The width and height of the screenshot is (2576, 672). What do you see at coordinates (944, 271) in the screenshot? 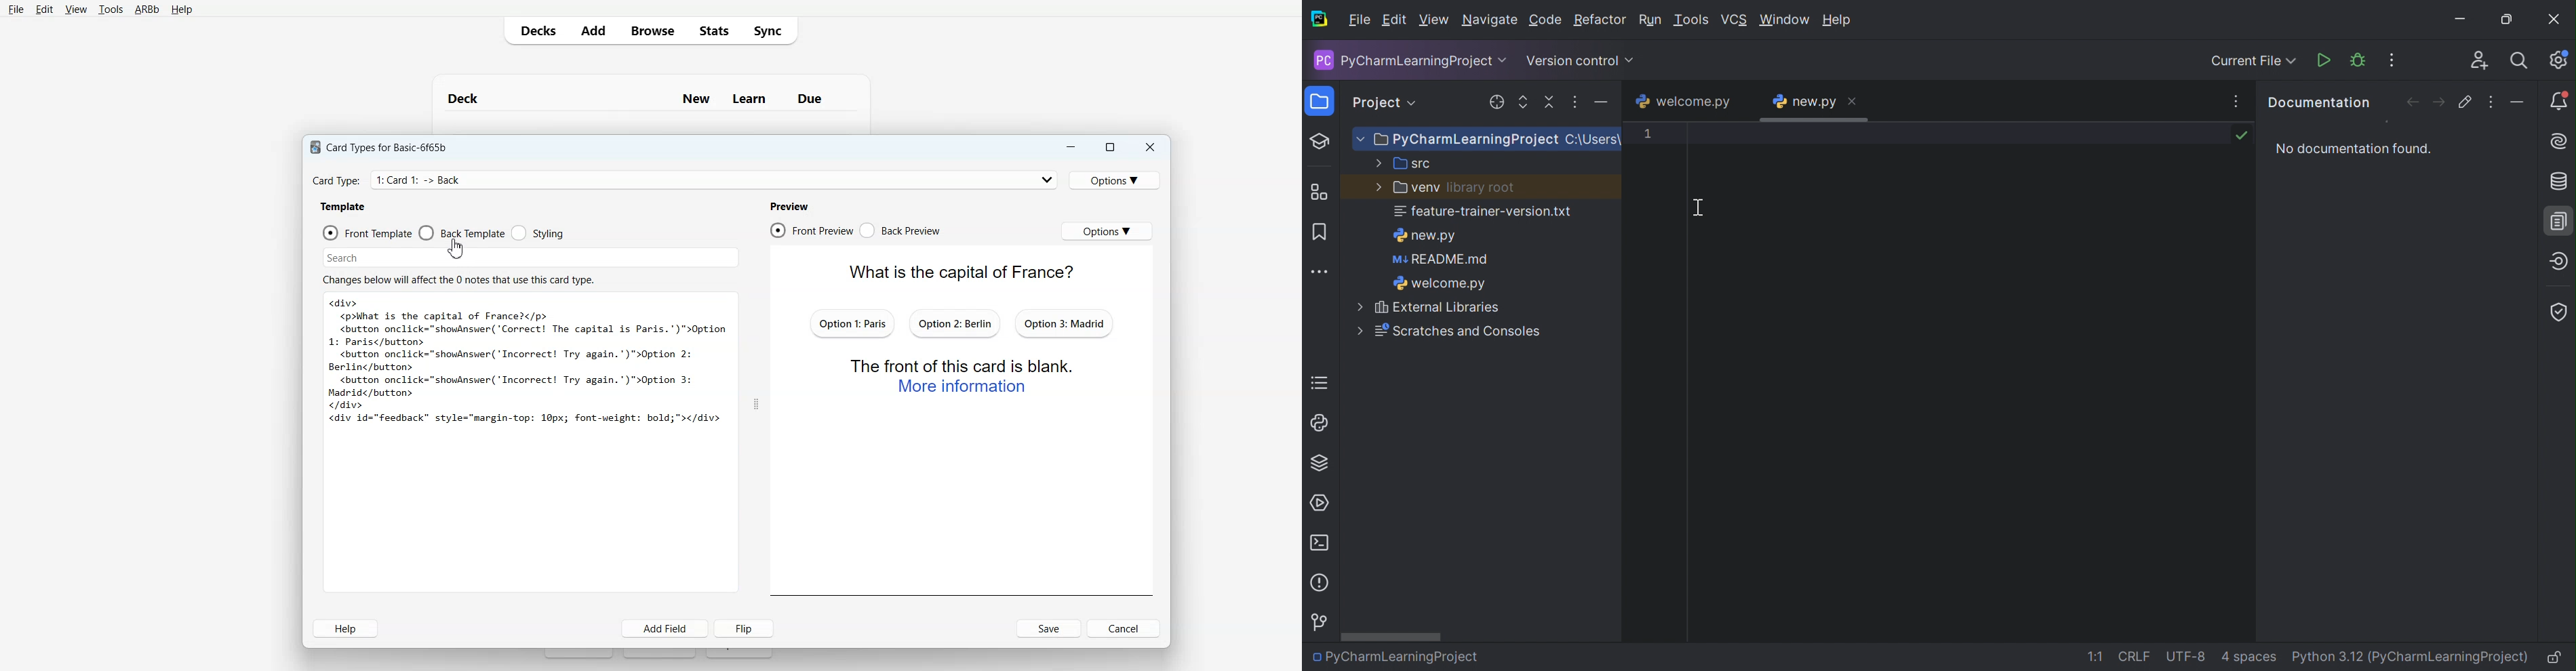
I see `Text 2` at bounding box center [944, 271].